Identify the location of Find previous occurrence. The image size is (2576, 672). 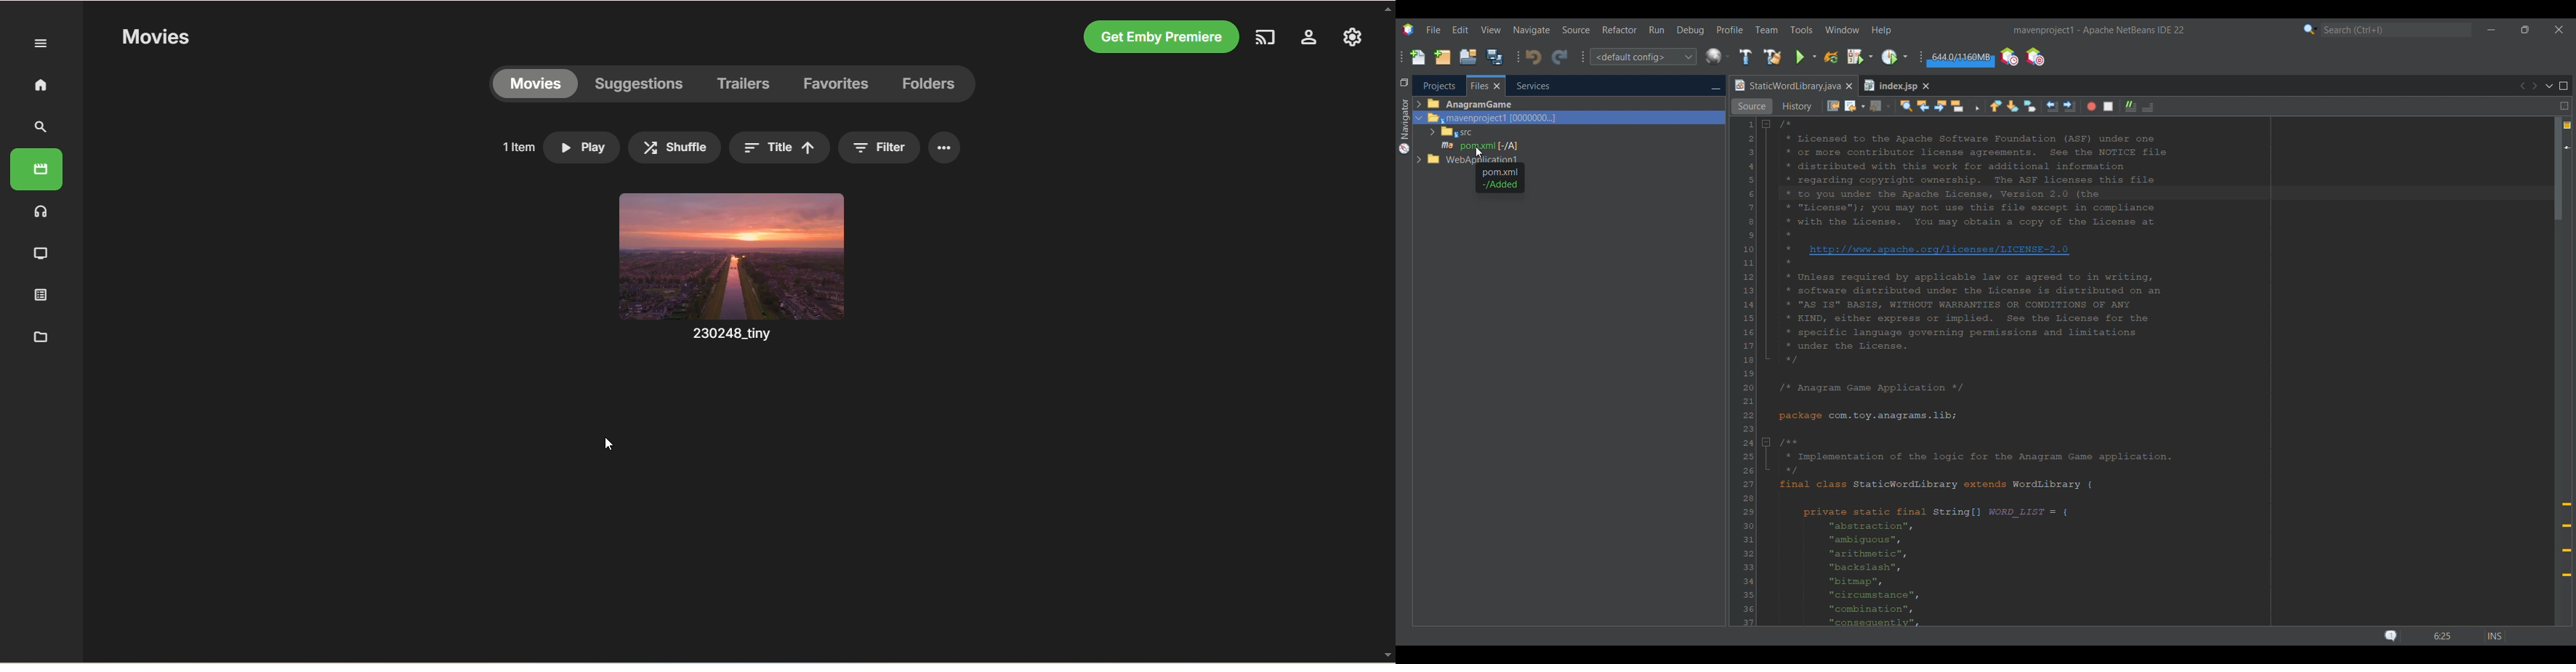
(1923, 106).